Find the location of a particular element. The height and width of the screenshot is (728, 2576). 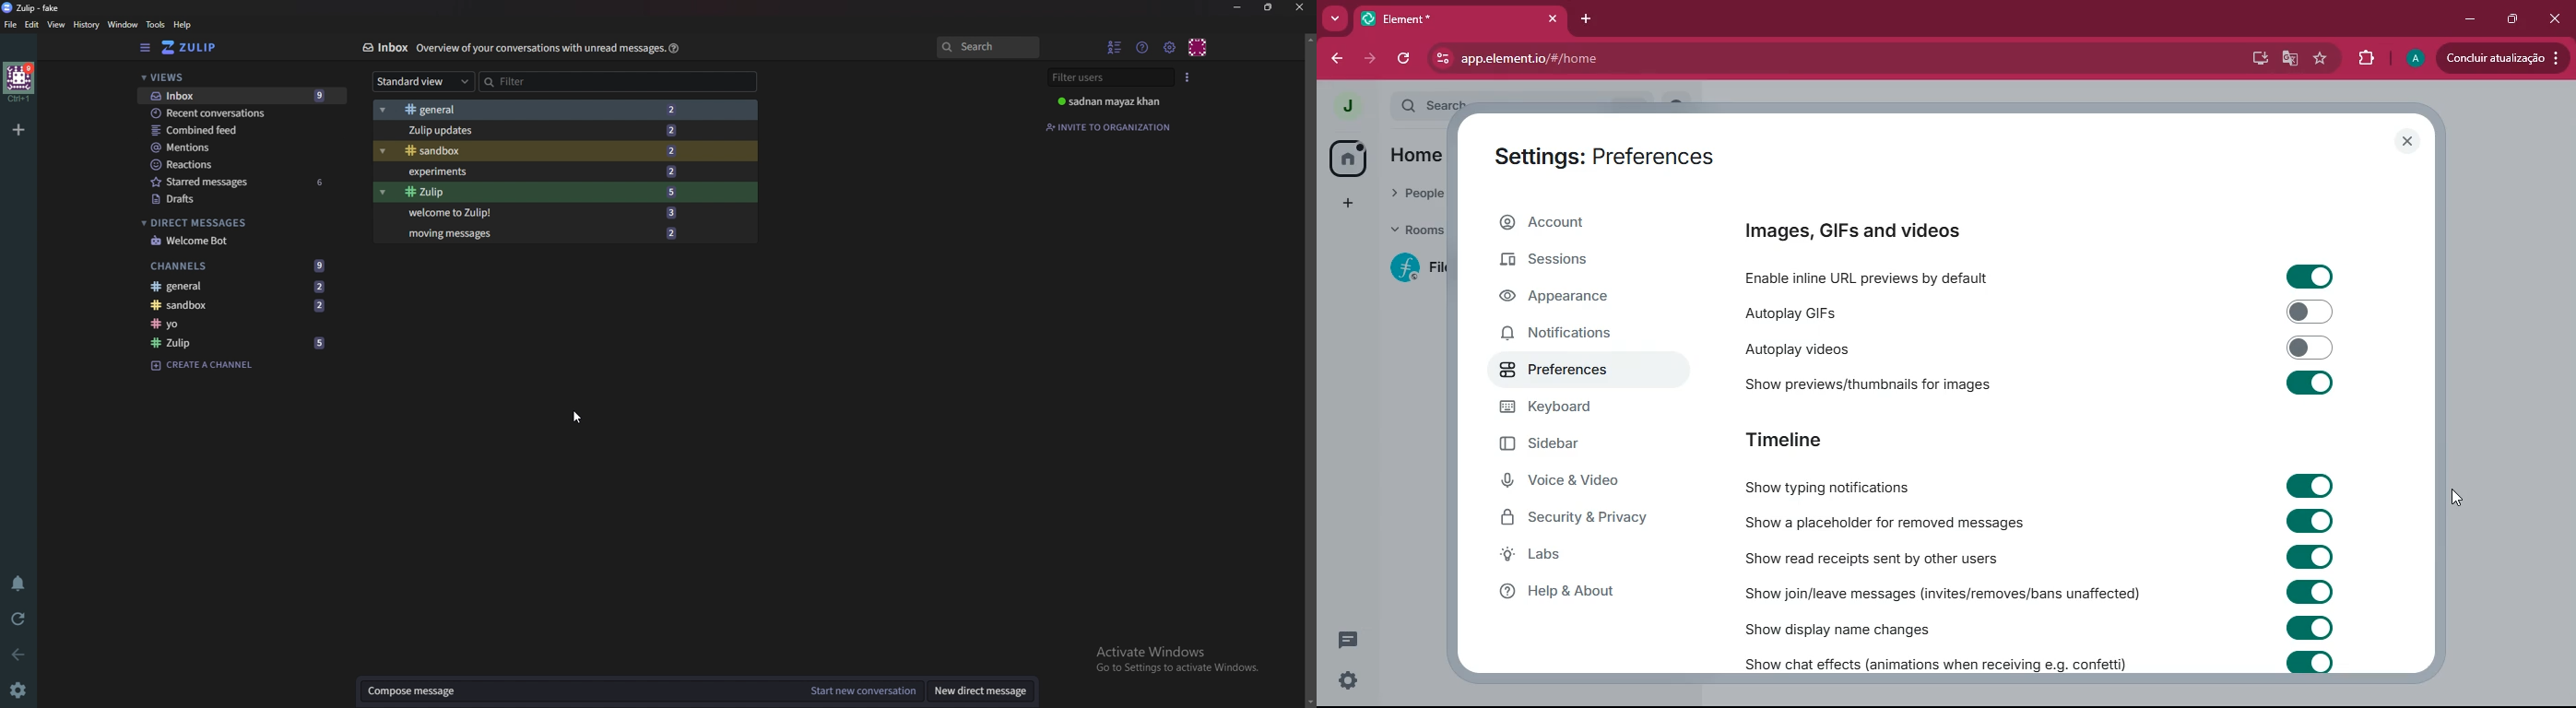

extensions is located at coordinates (2362, 59).